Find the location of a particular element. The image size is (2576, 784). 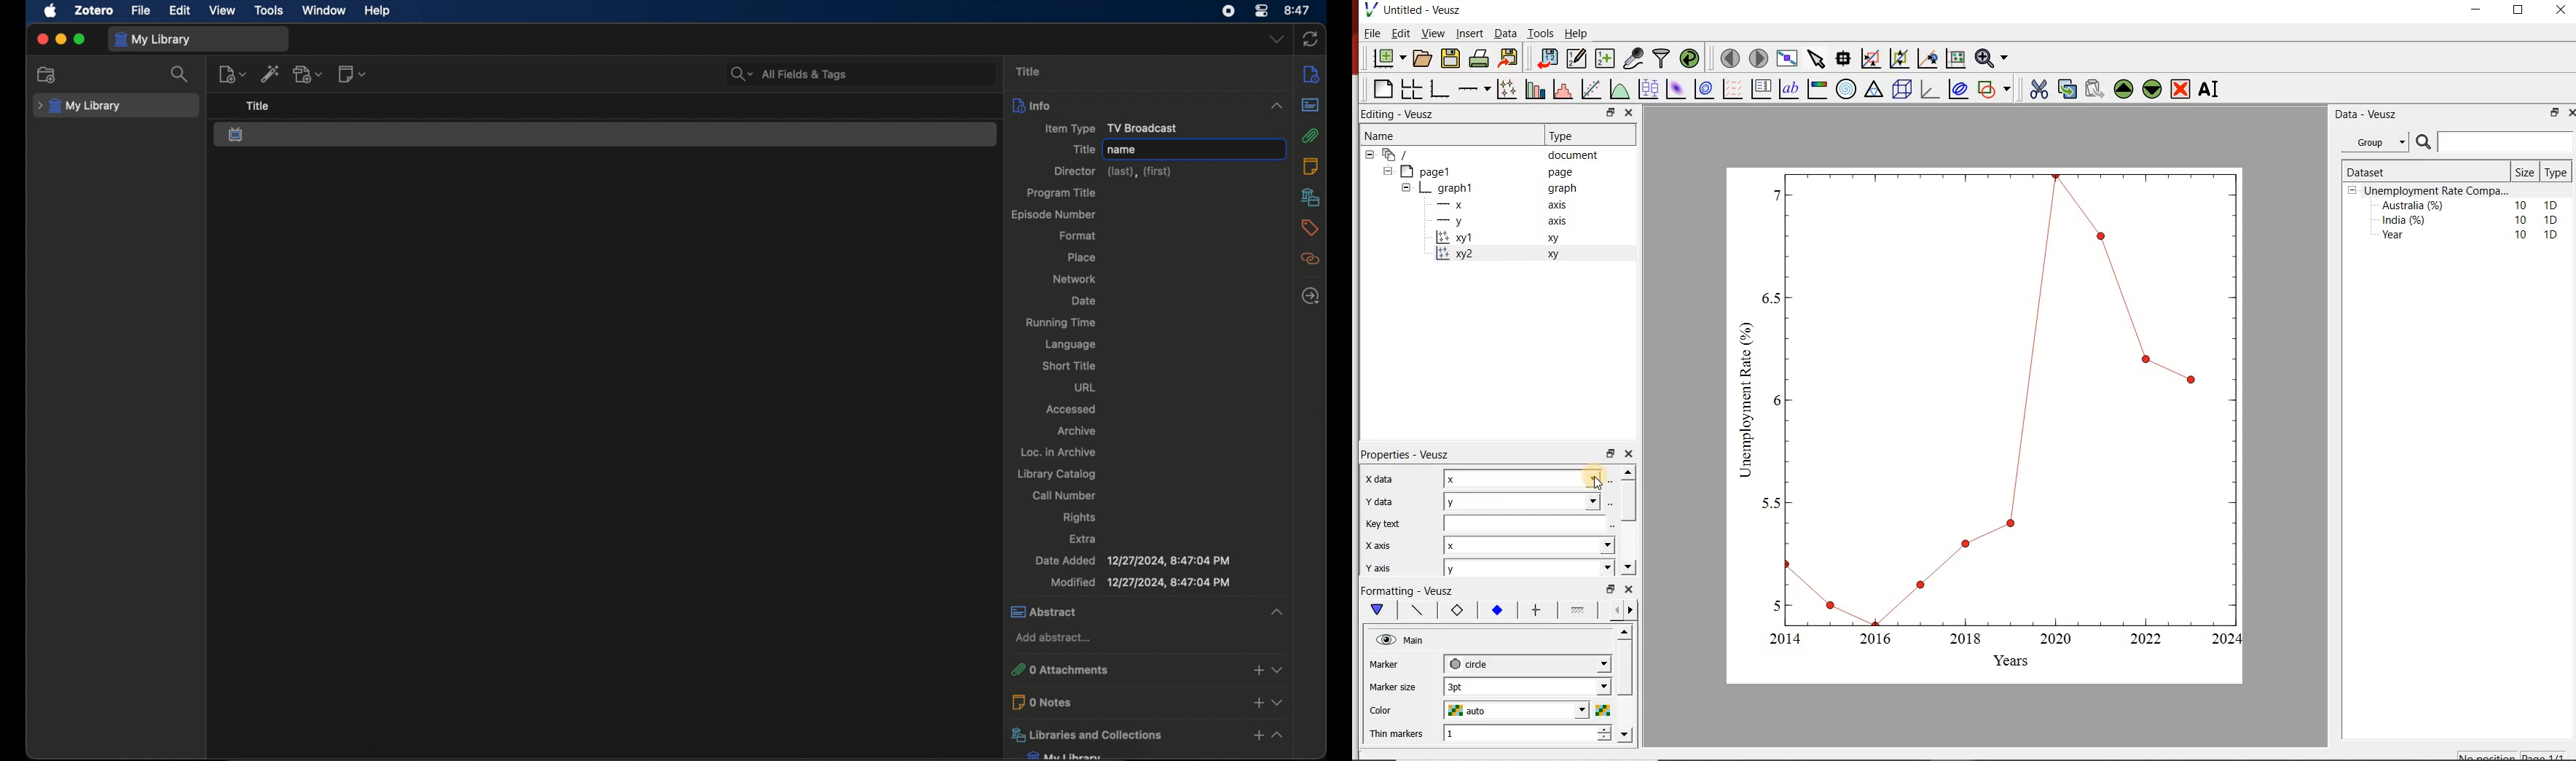

collapse is located at coordinates (1280, 736).